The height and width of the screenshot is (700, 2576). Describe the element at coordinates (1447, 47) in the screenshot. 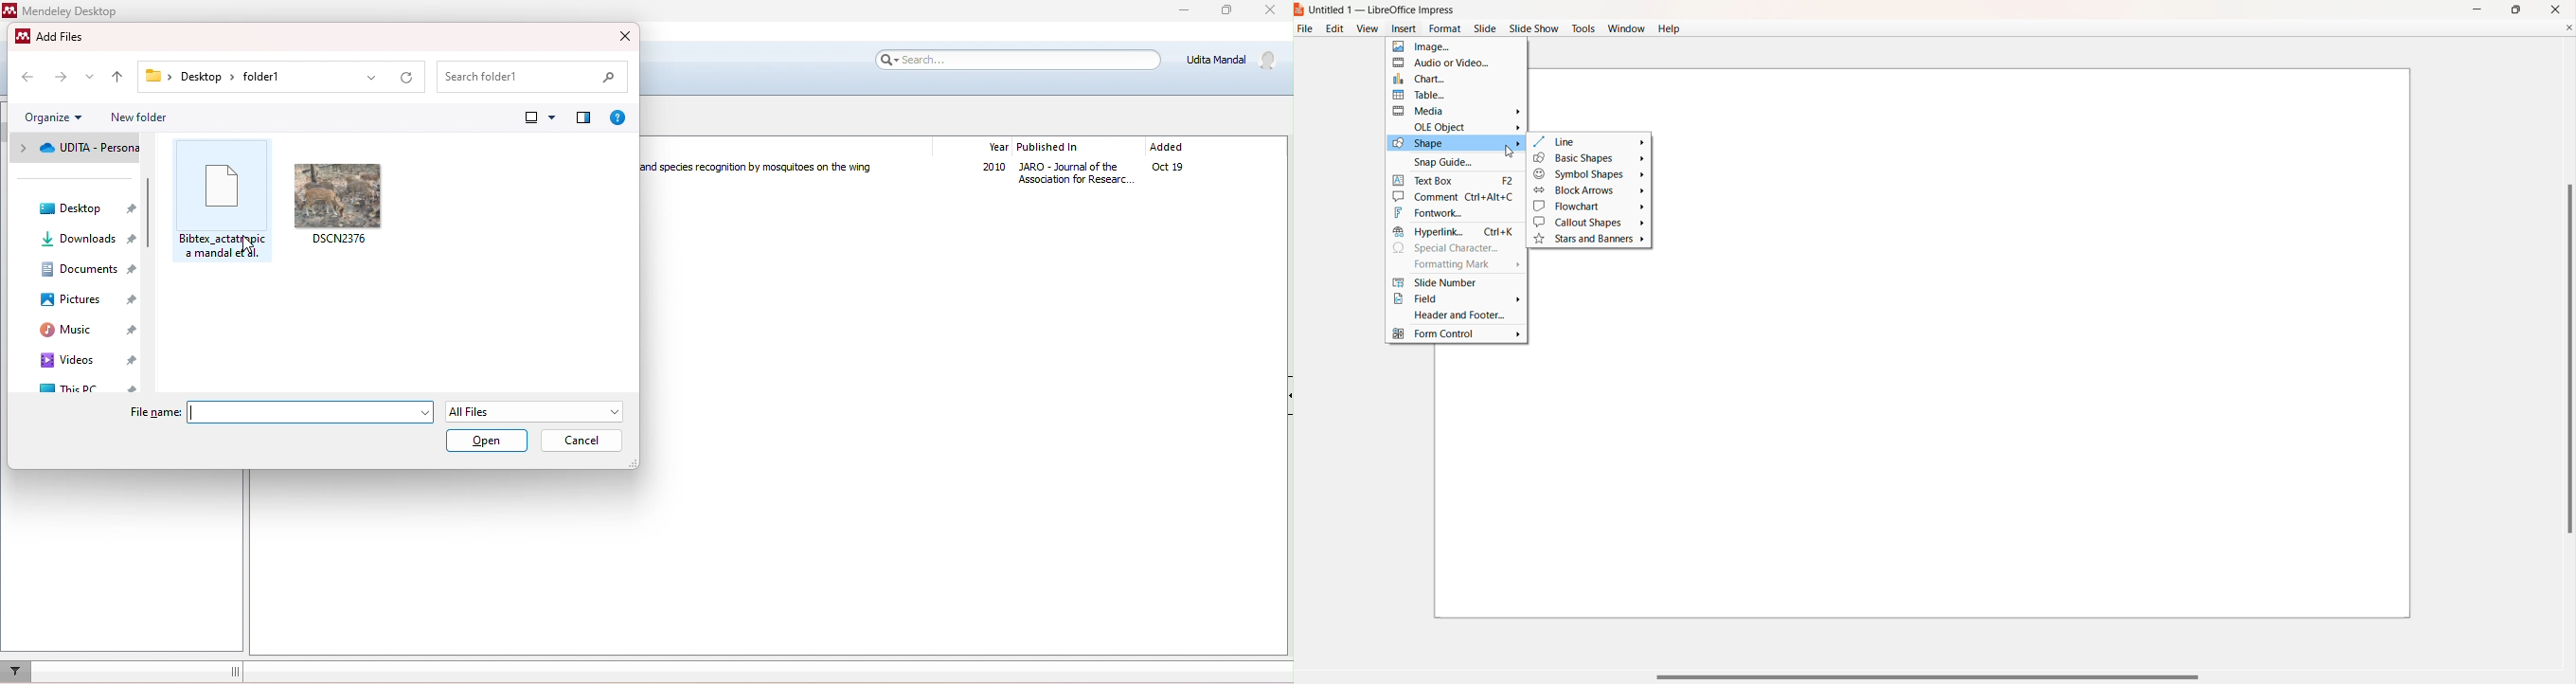

I see `Image` at that location.